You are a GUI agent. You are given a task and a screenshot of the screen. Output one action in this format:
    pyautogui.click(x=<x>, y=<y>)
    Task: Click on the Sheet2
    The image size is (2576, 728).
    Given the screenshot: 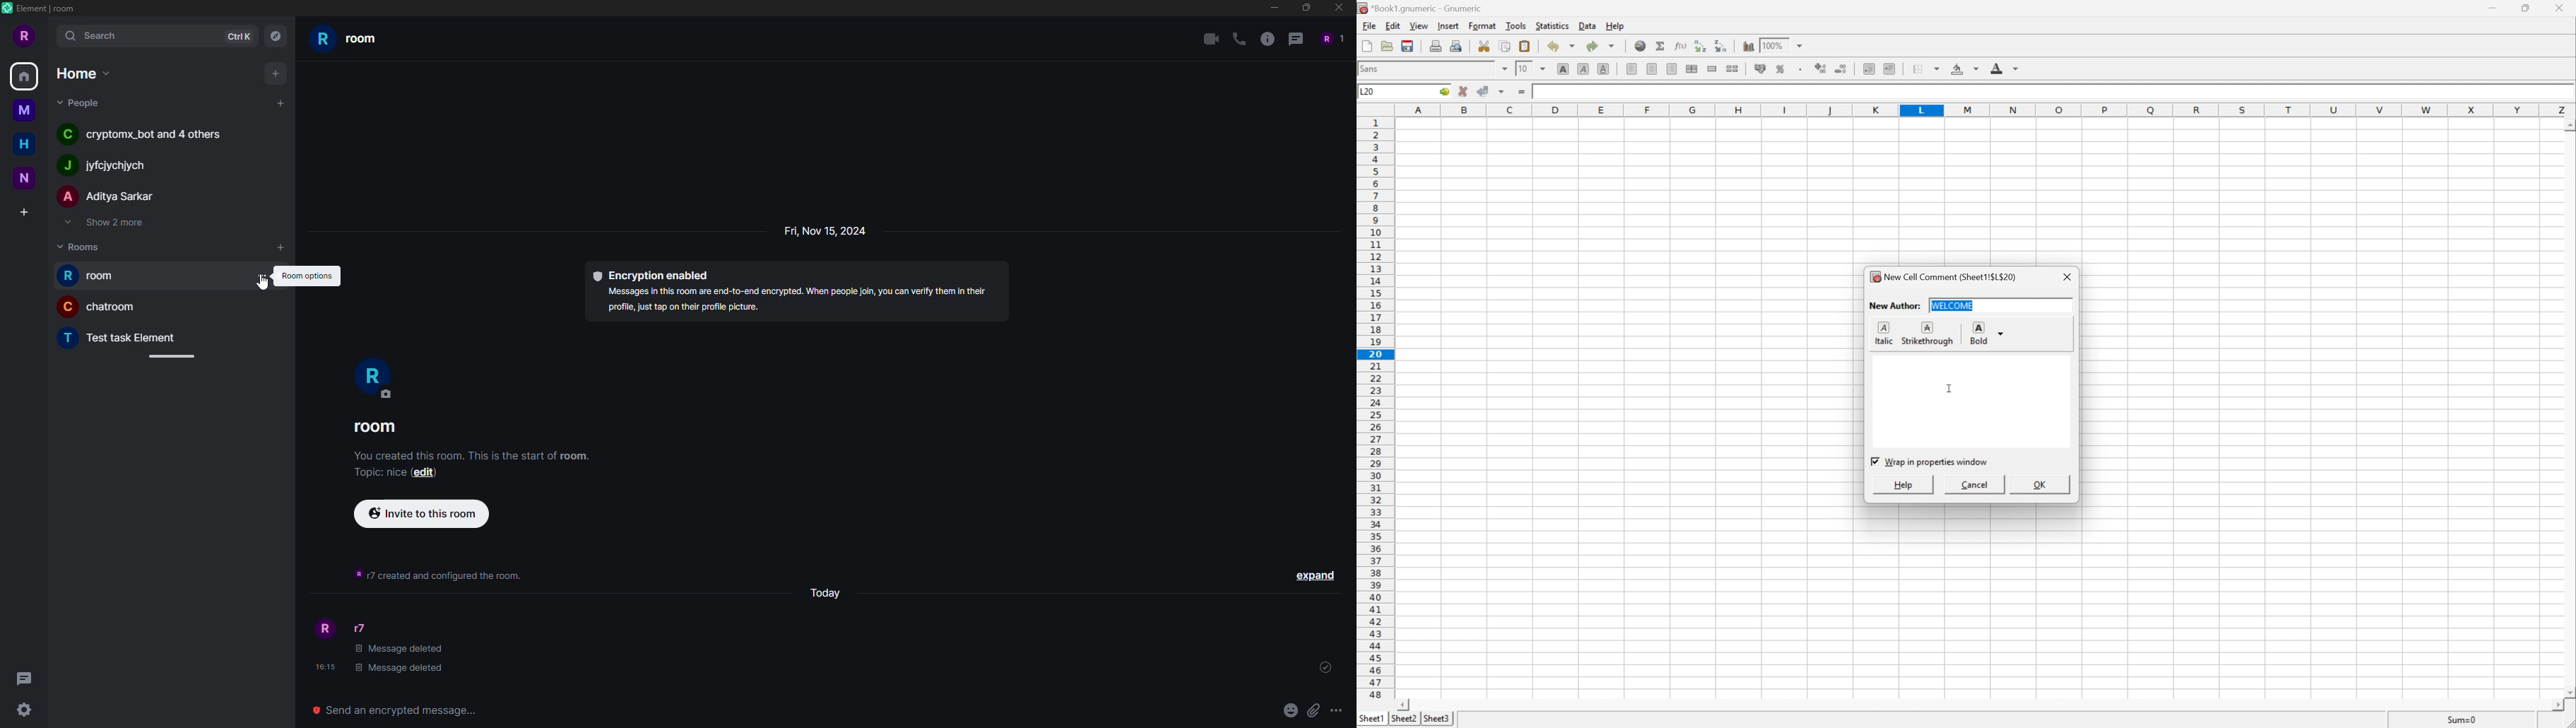 What is the action you would take?
    pyautogui.click(x=1434, y=719)
    